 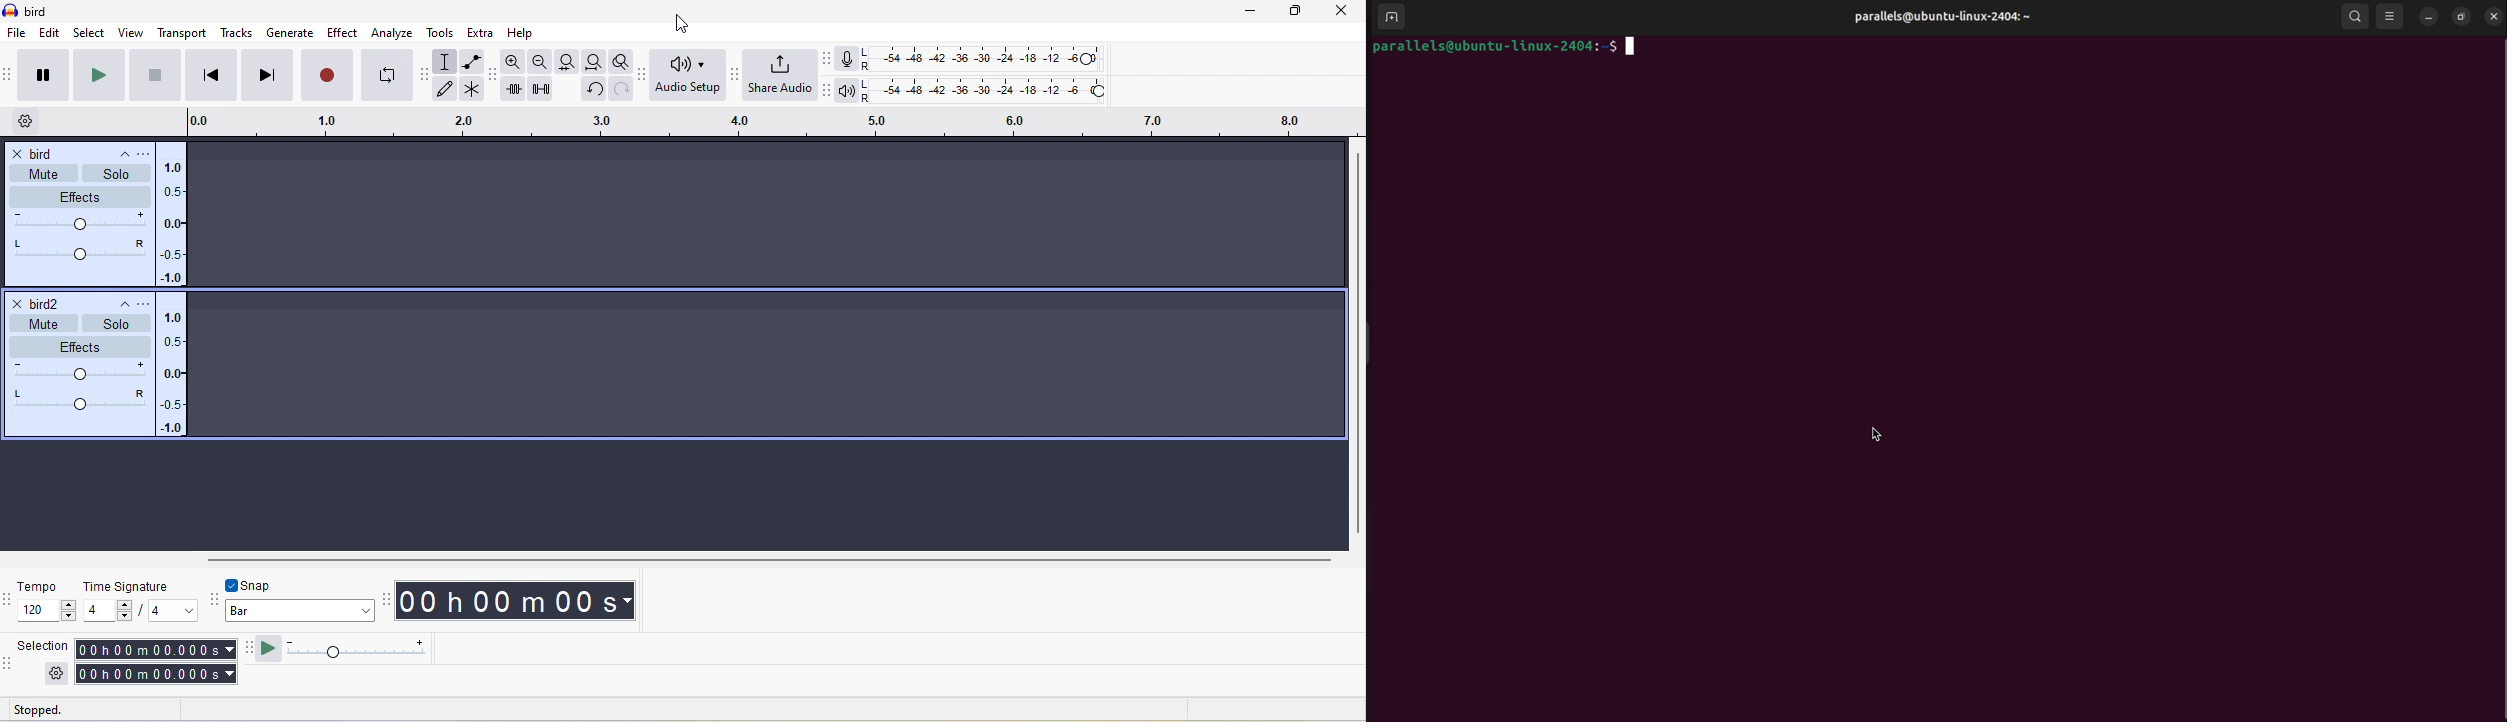 What do you see at coordinates (739, 73) in the screenshot?
I see `audacity share audio toolbar` at bounding box center [739, 73].